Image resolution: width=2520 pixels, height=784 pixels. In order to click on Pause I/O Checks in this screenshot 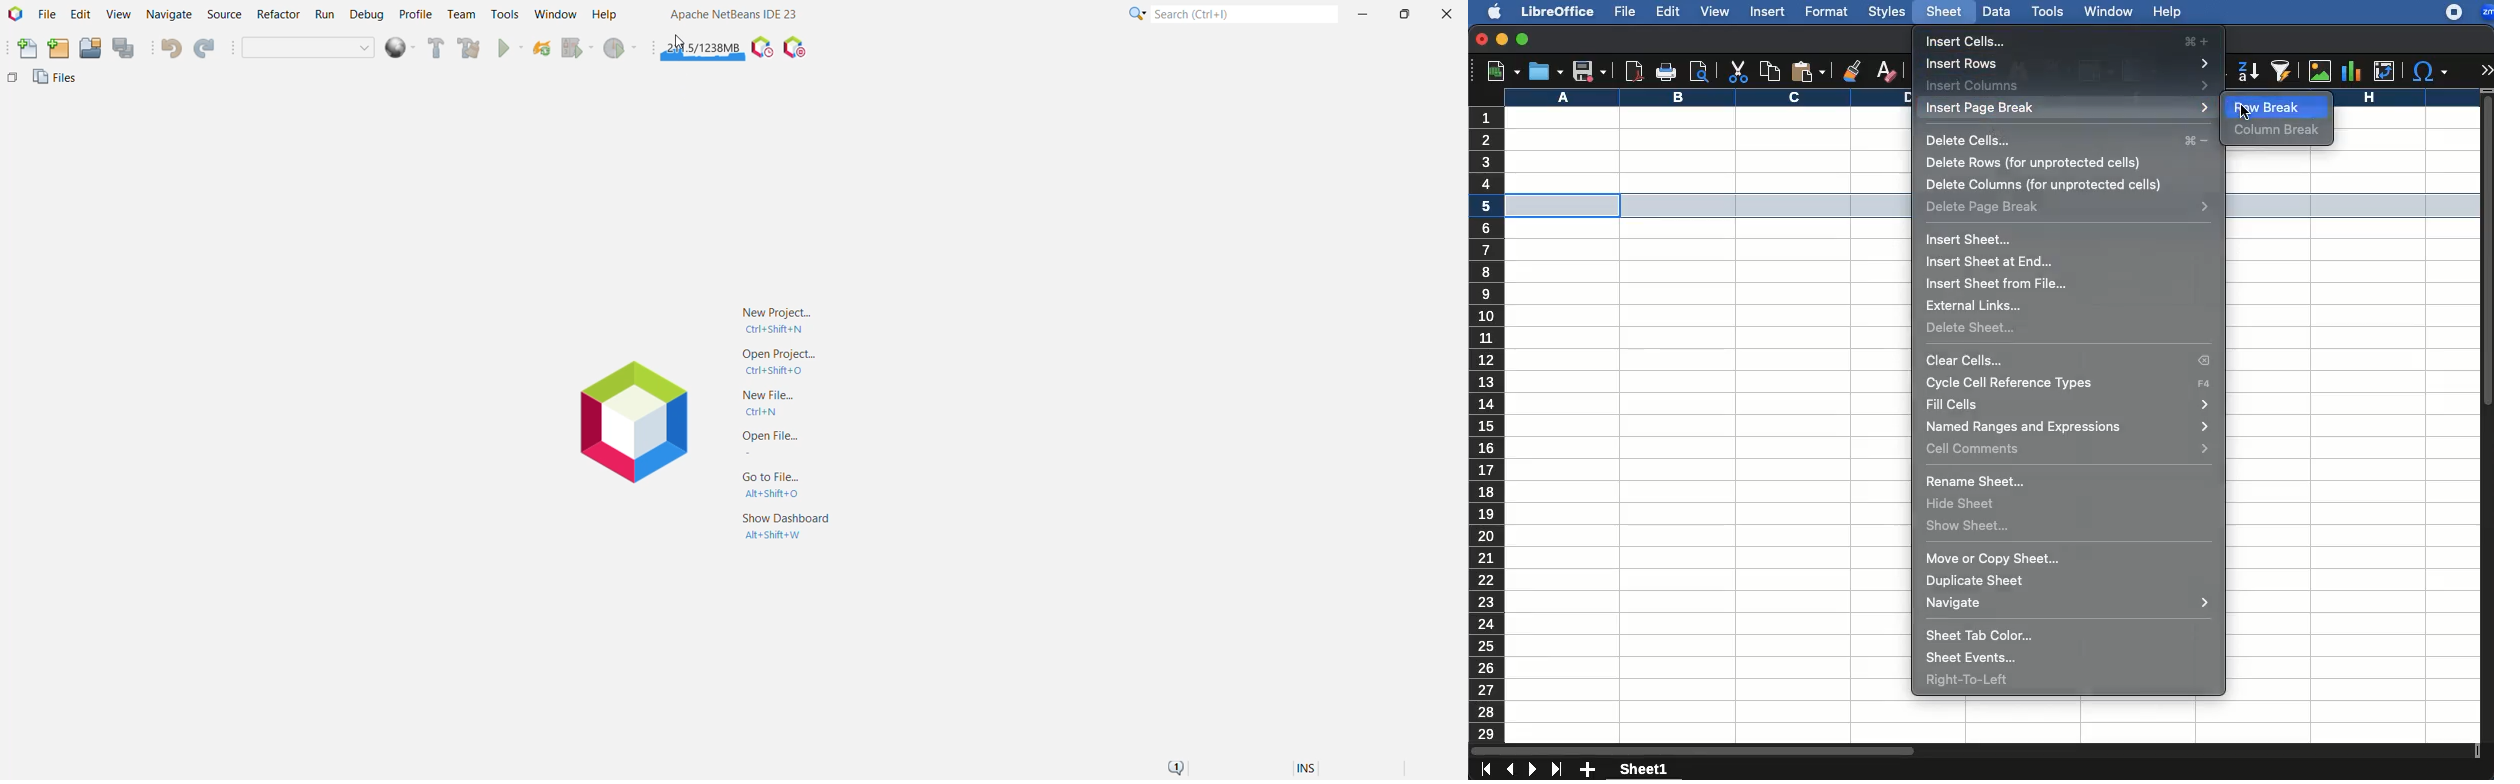, I will do `click(796, 48)`.